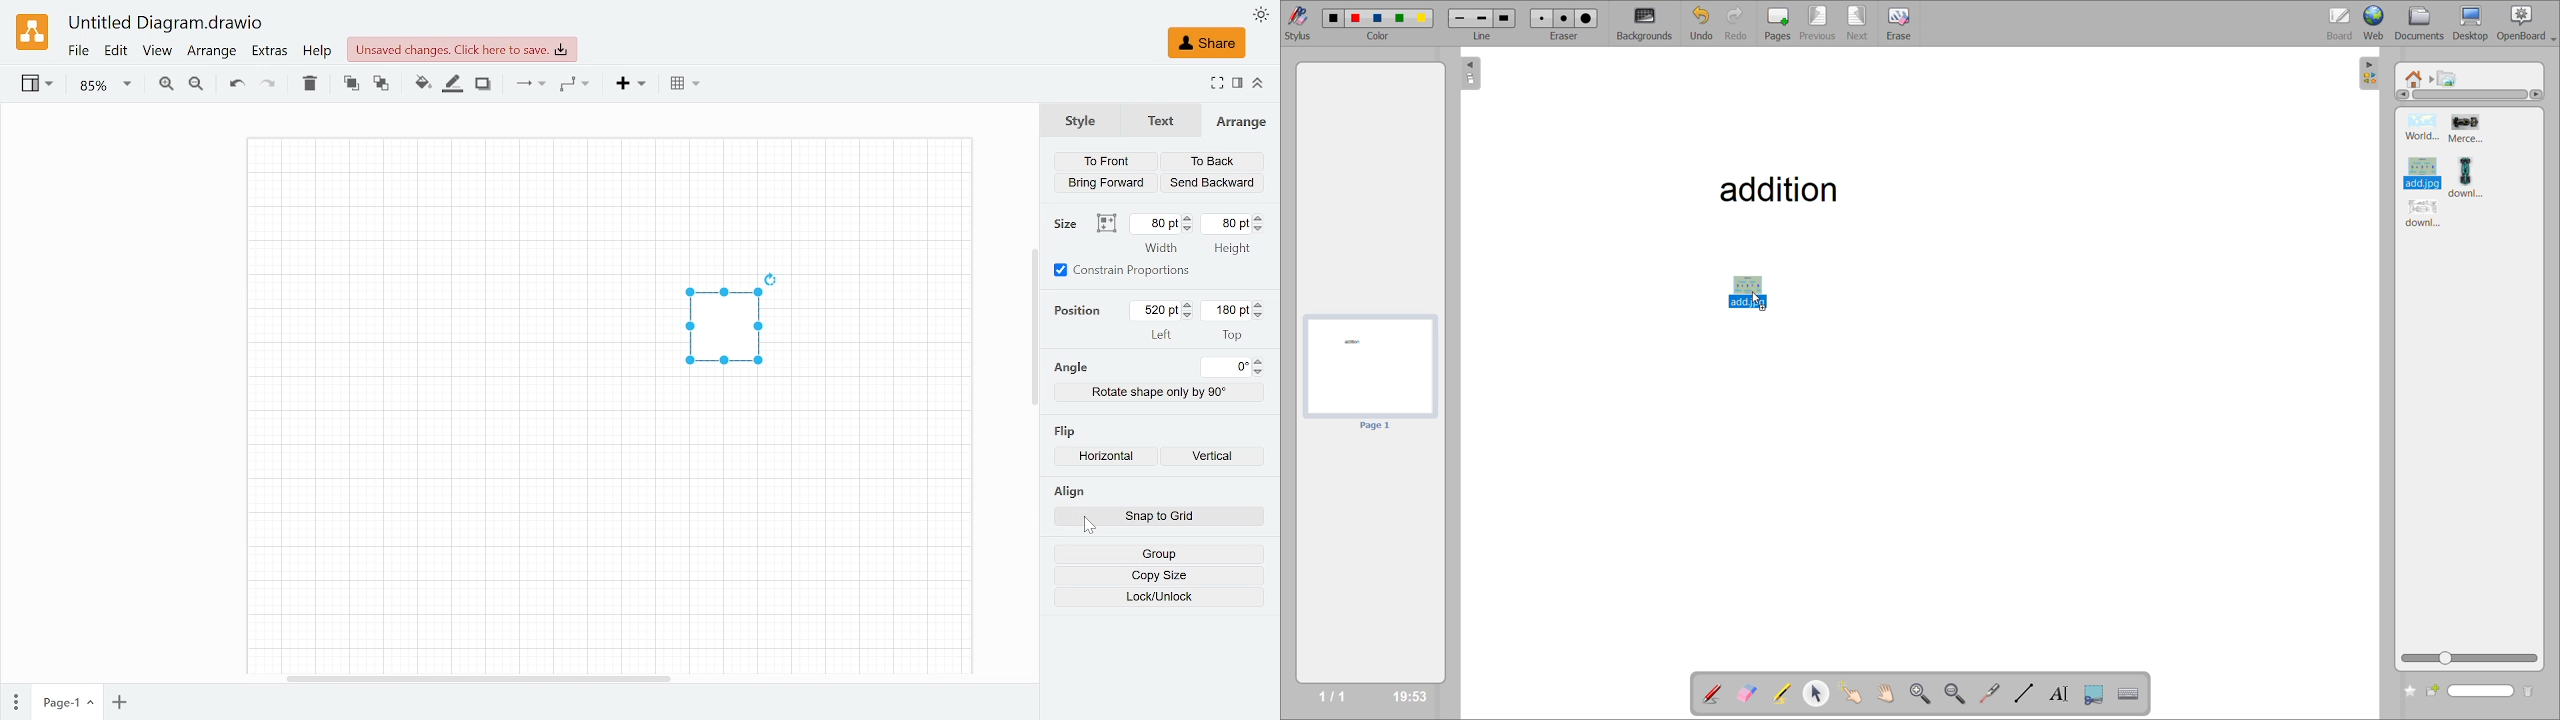 Image resolution: width=2576 pixels, height=728 pixels. Describe the element at coordinates (1262, 217) in the screenshot. I see `Increase height` at that location.